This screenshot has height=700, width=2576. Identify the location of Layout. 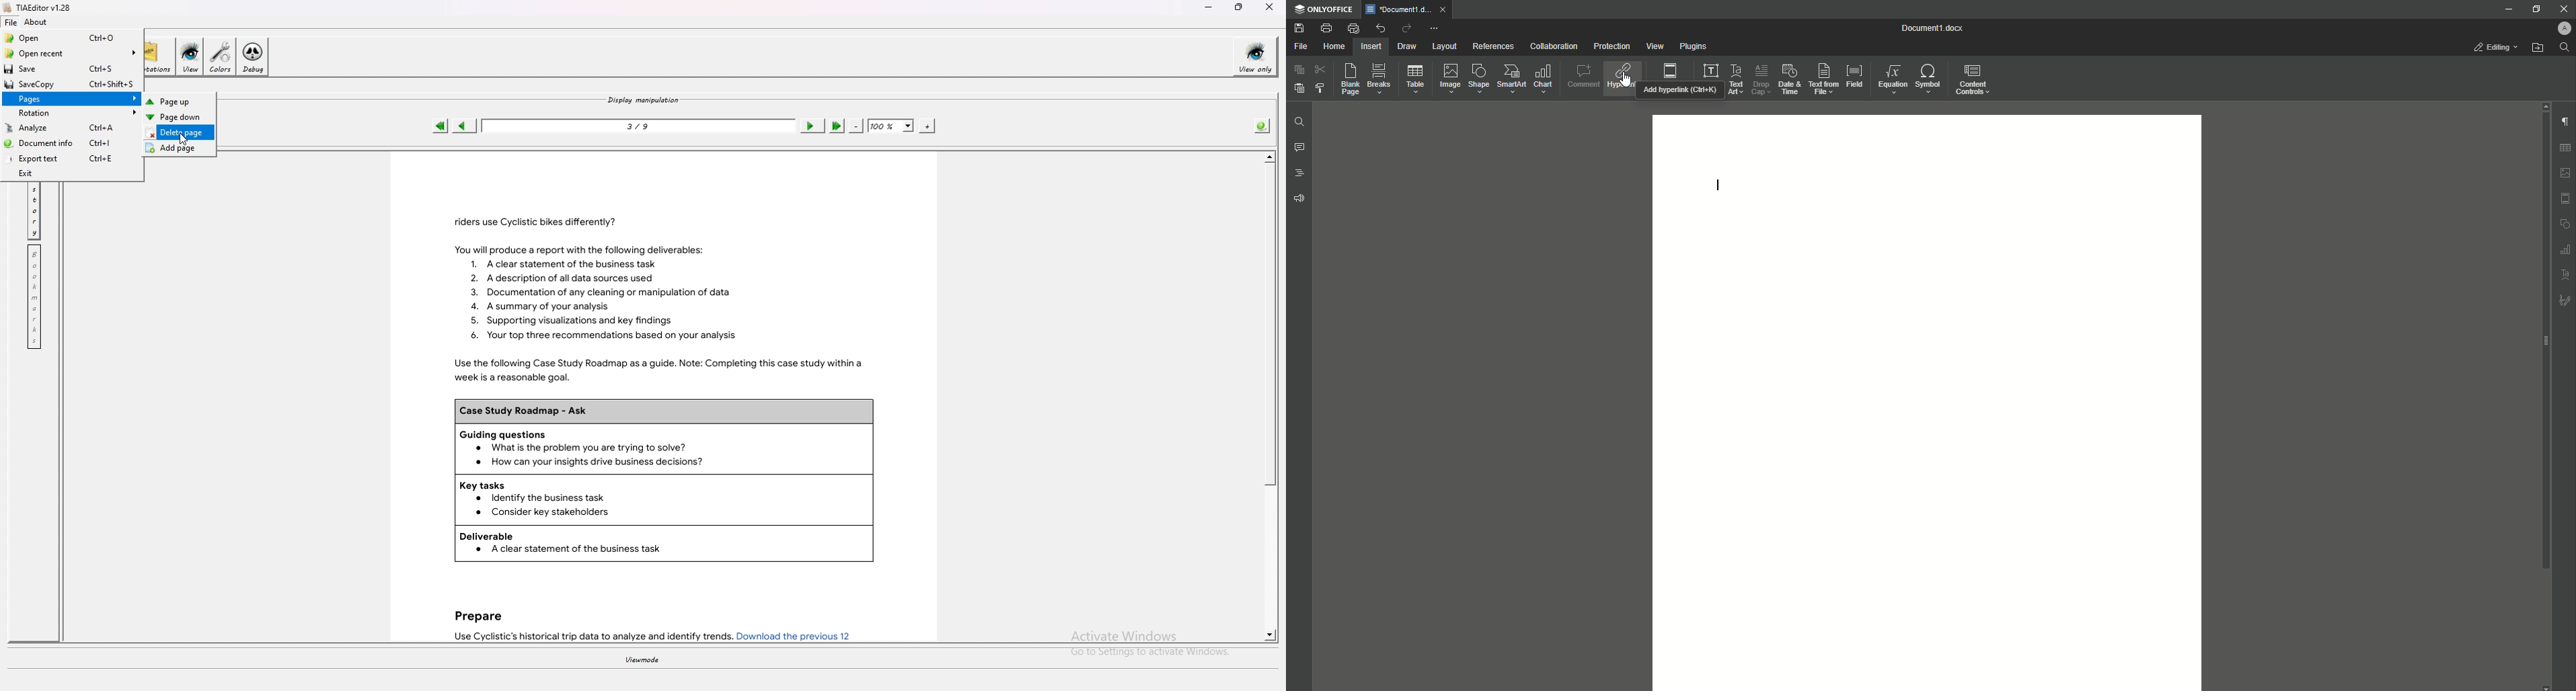
(1443, 46).